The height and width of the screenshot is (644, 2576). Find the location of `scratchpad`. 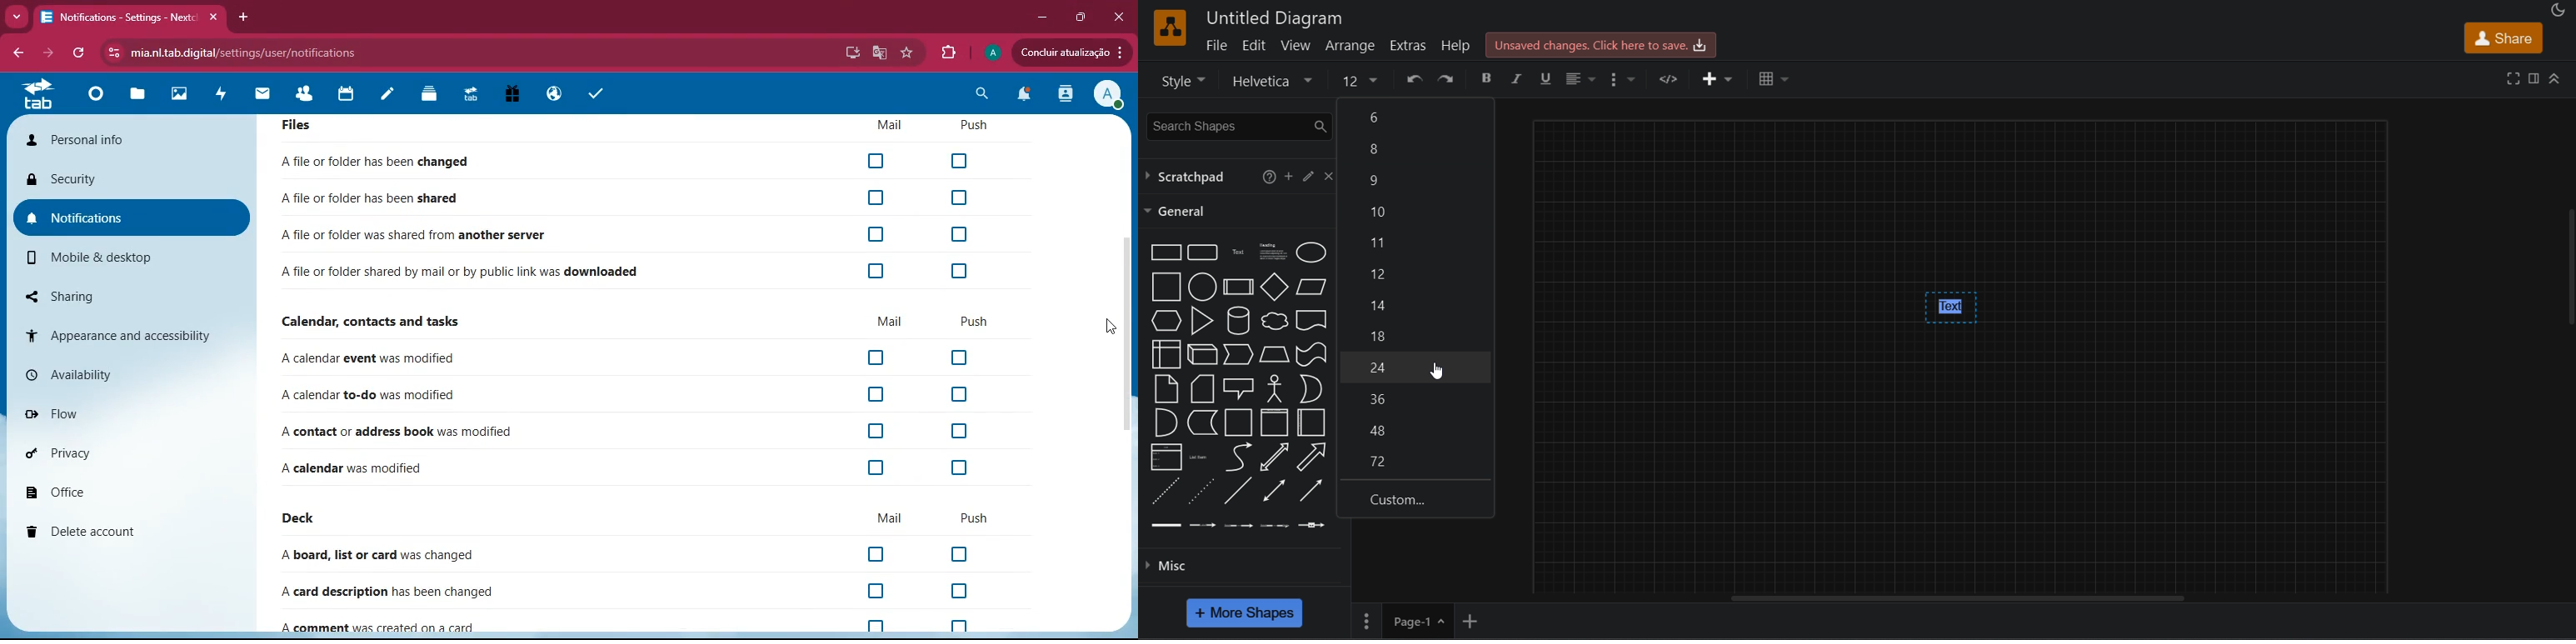

scratchpad is located at coordinates (1187, 176).